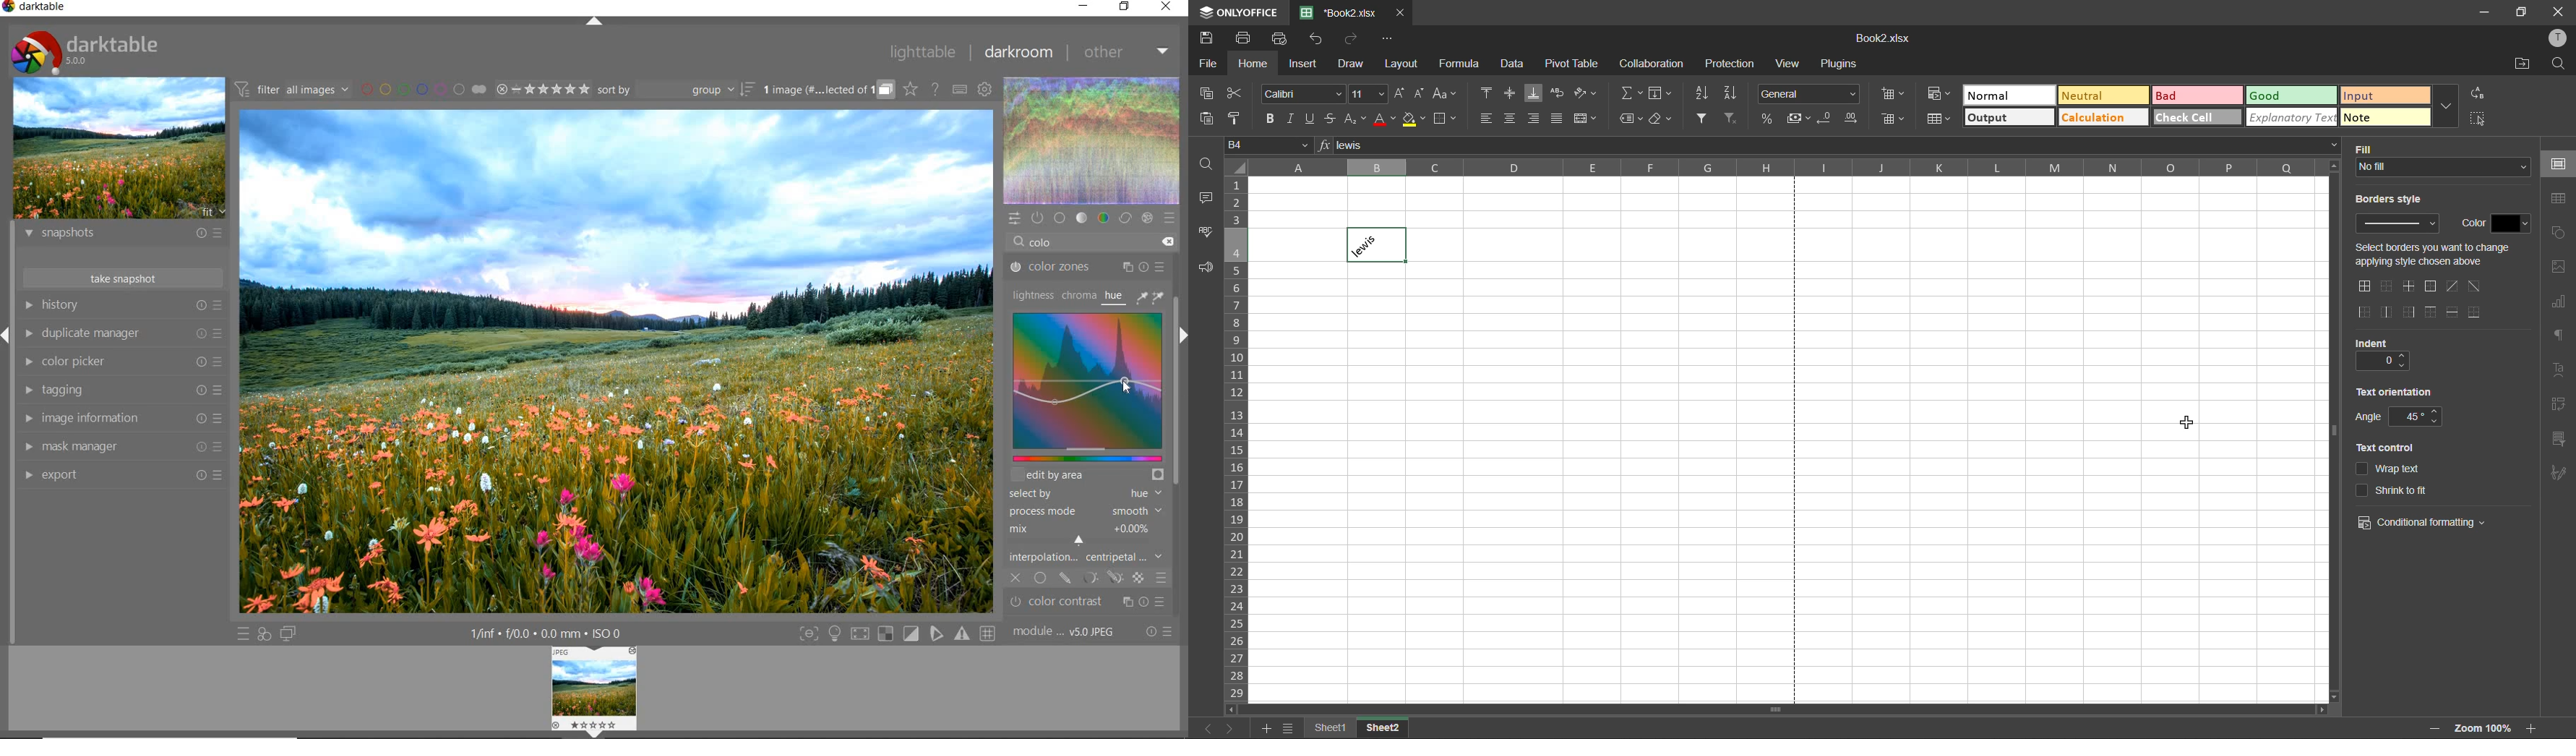  What do you see at coordinates (1208, 40) in the screenshot?
I see `save` at bounding box center [1208, 40].